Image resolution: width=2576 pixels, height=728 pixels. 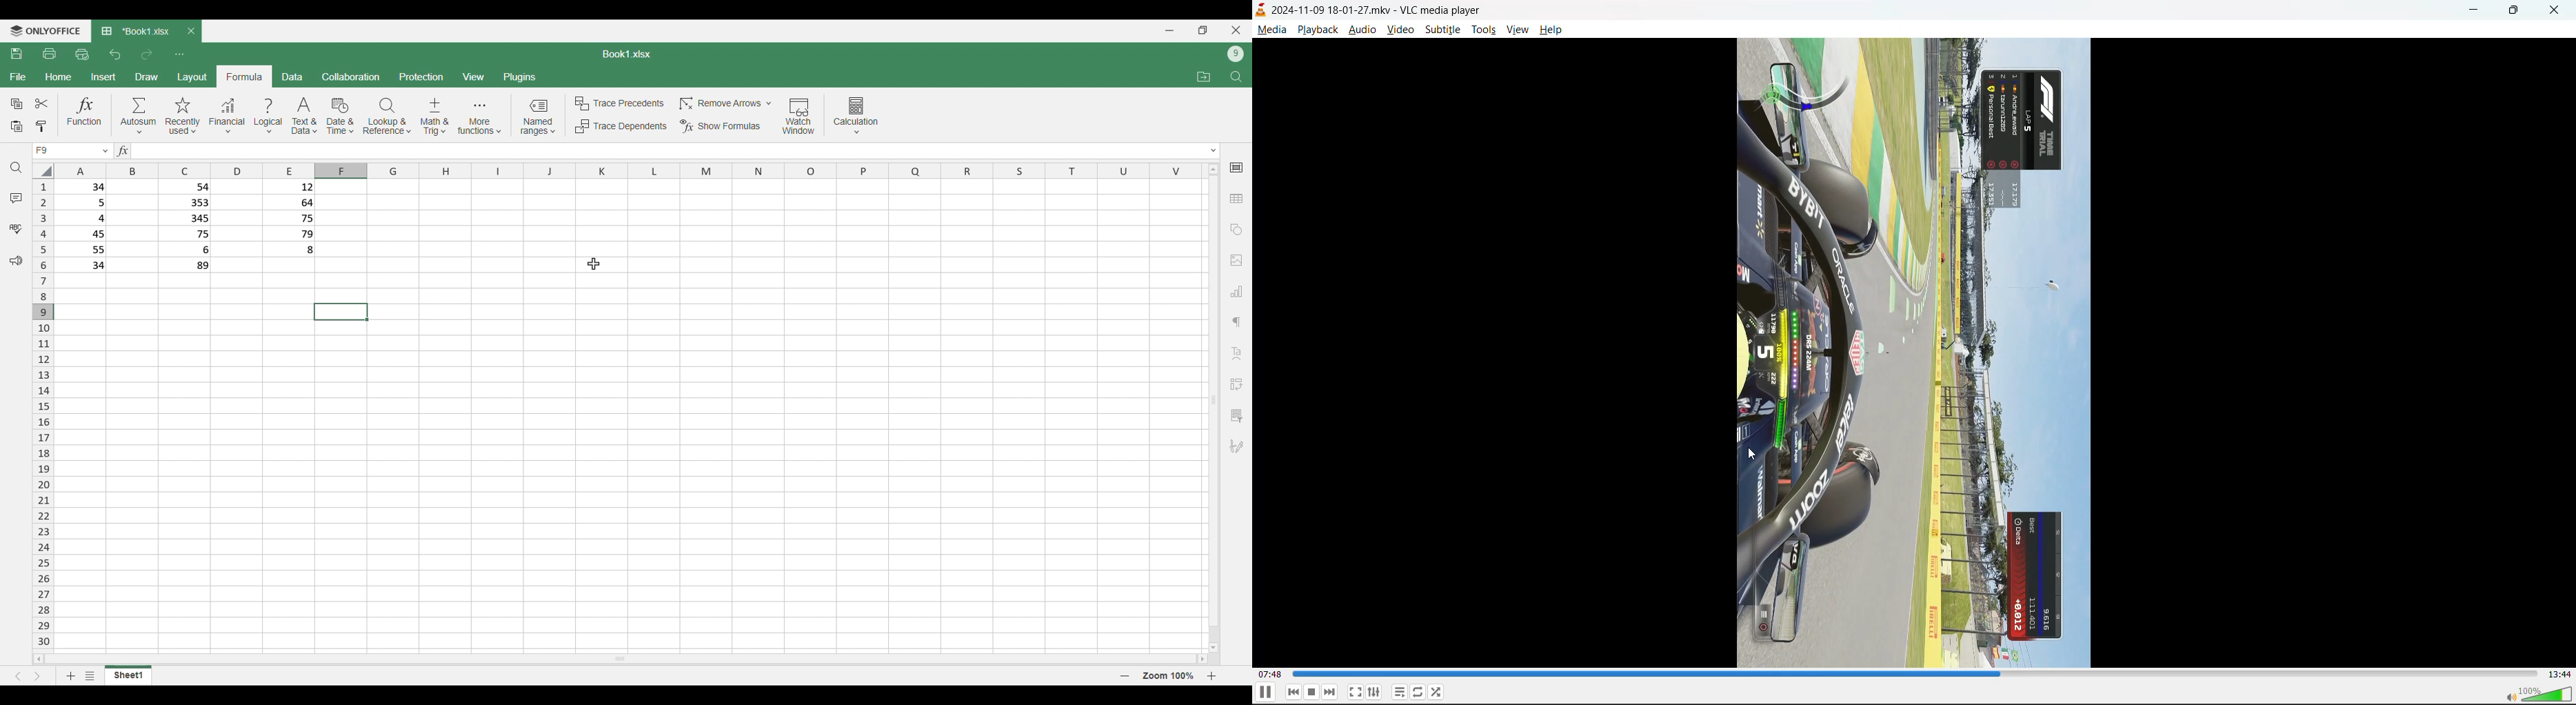 What do you see at coordinates (1237, 291) in the screenshot?
I see `Insert chart` at bounding box center [1237, 291].